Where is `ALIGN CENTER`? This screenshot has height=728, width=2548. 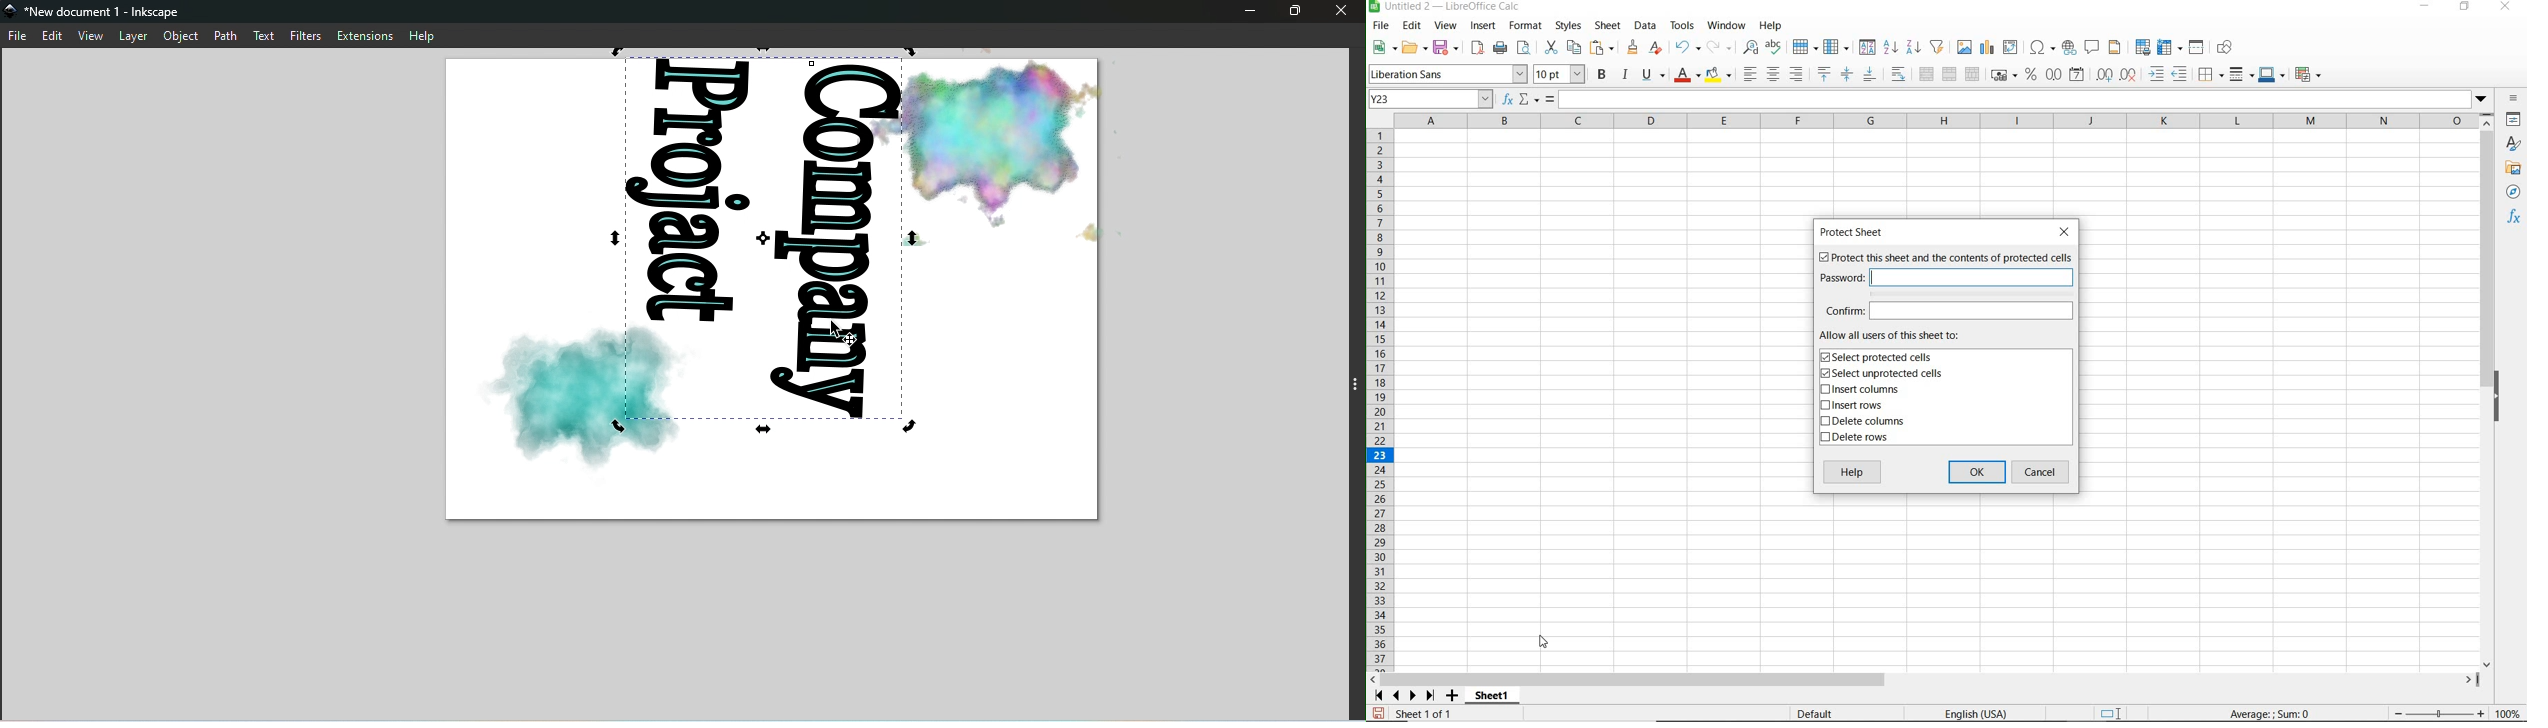
ALIGN CENTER is located at coordinates (1773, 75).